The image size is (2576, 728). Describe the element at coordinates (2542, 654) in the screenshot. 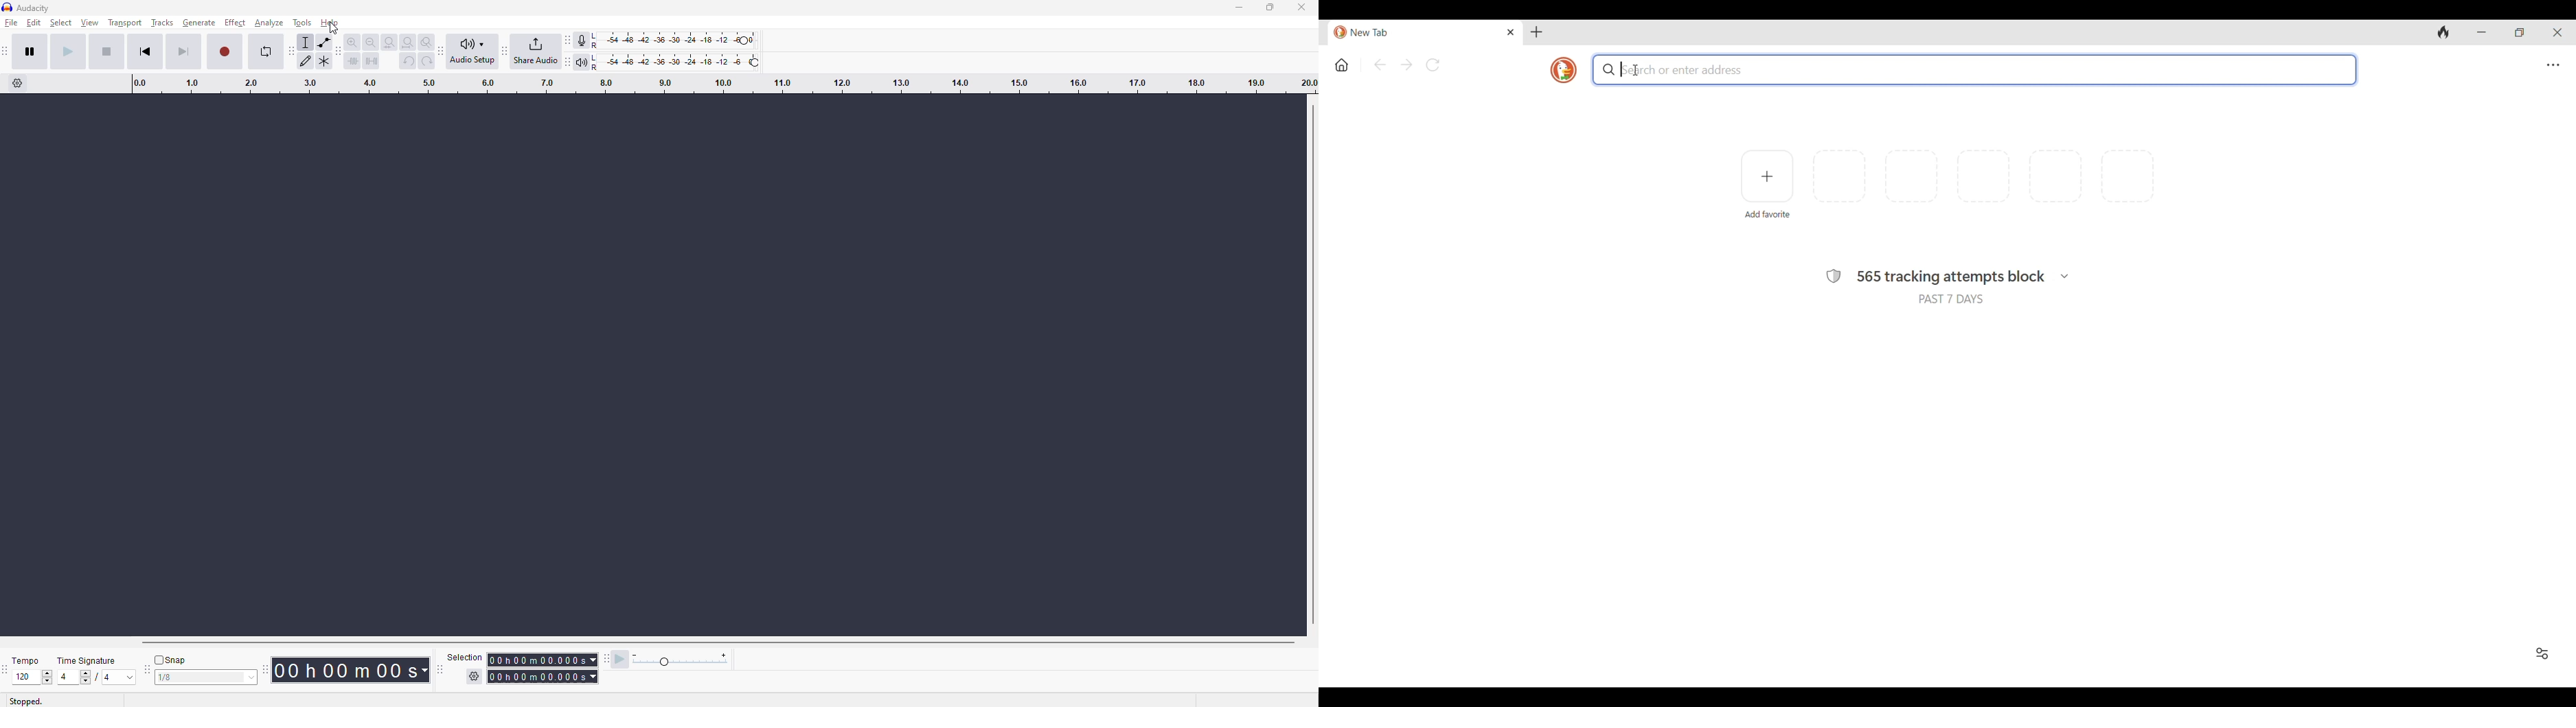

I see `Show/Hide Recent Activity and Favorites icon` at that location.